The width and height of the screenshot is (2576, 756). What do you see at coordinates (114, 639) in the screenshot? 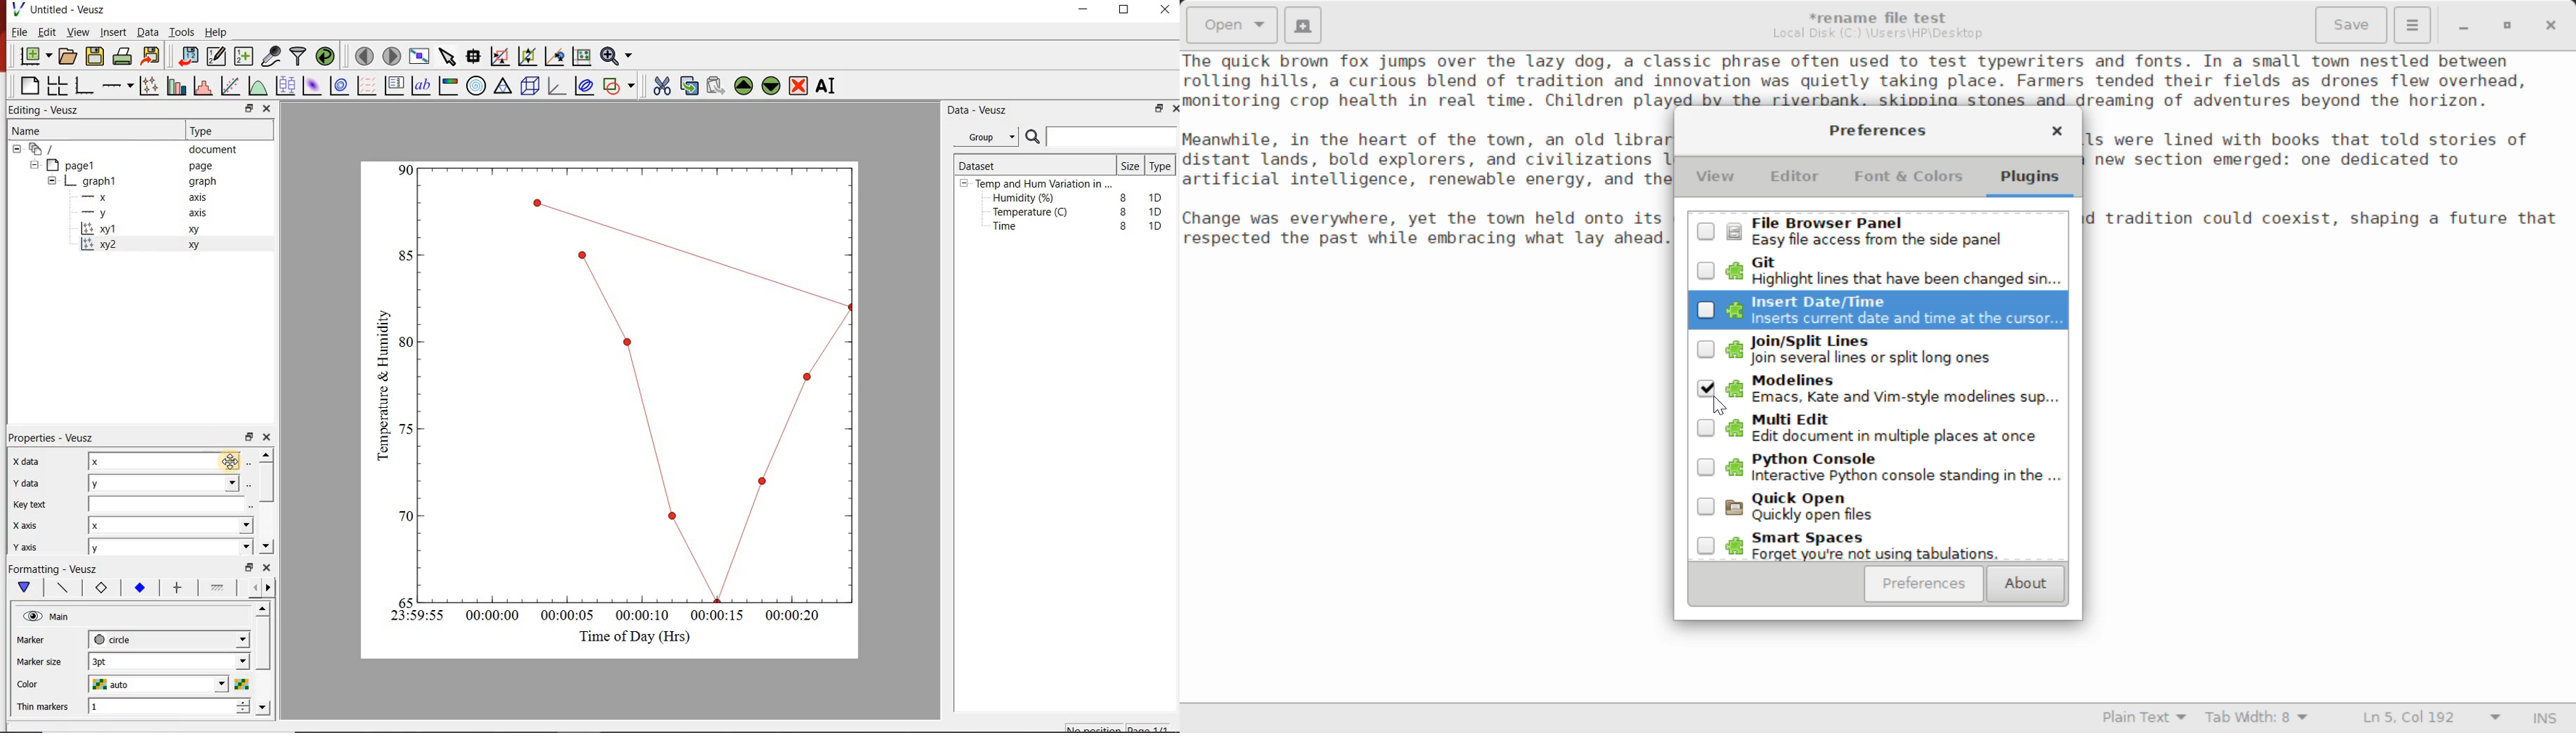
I see `circle` at bounding box center [114, 639].